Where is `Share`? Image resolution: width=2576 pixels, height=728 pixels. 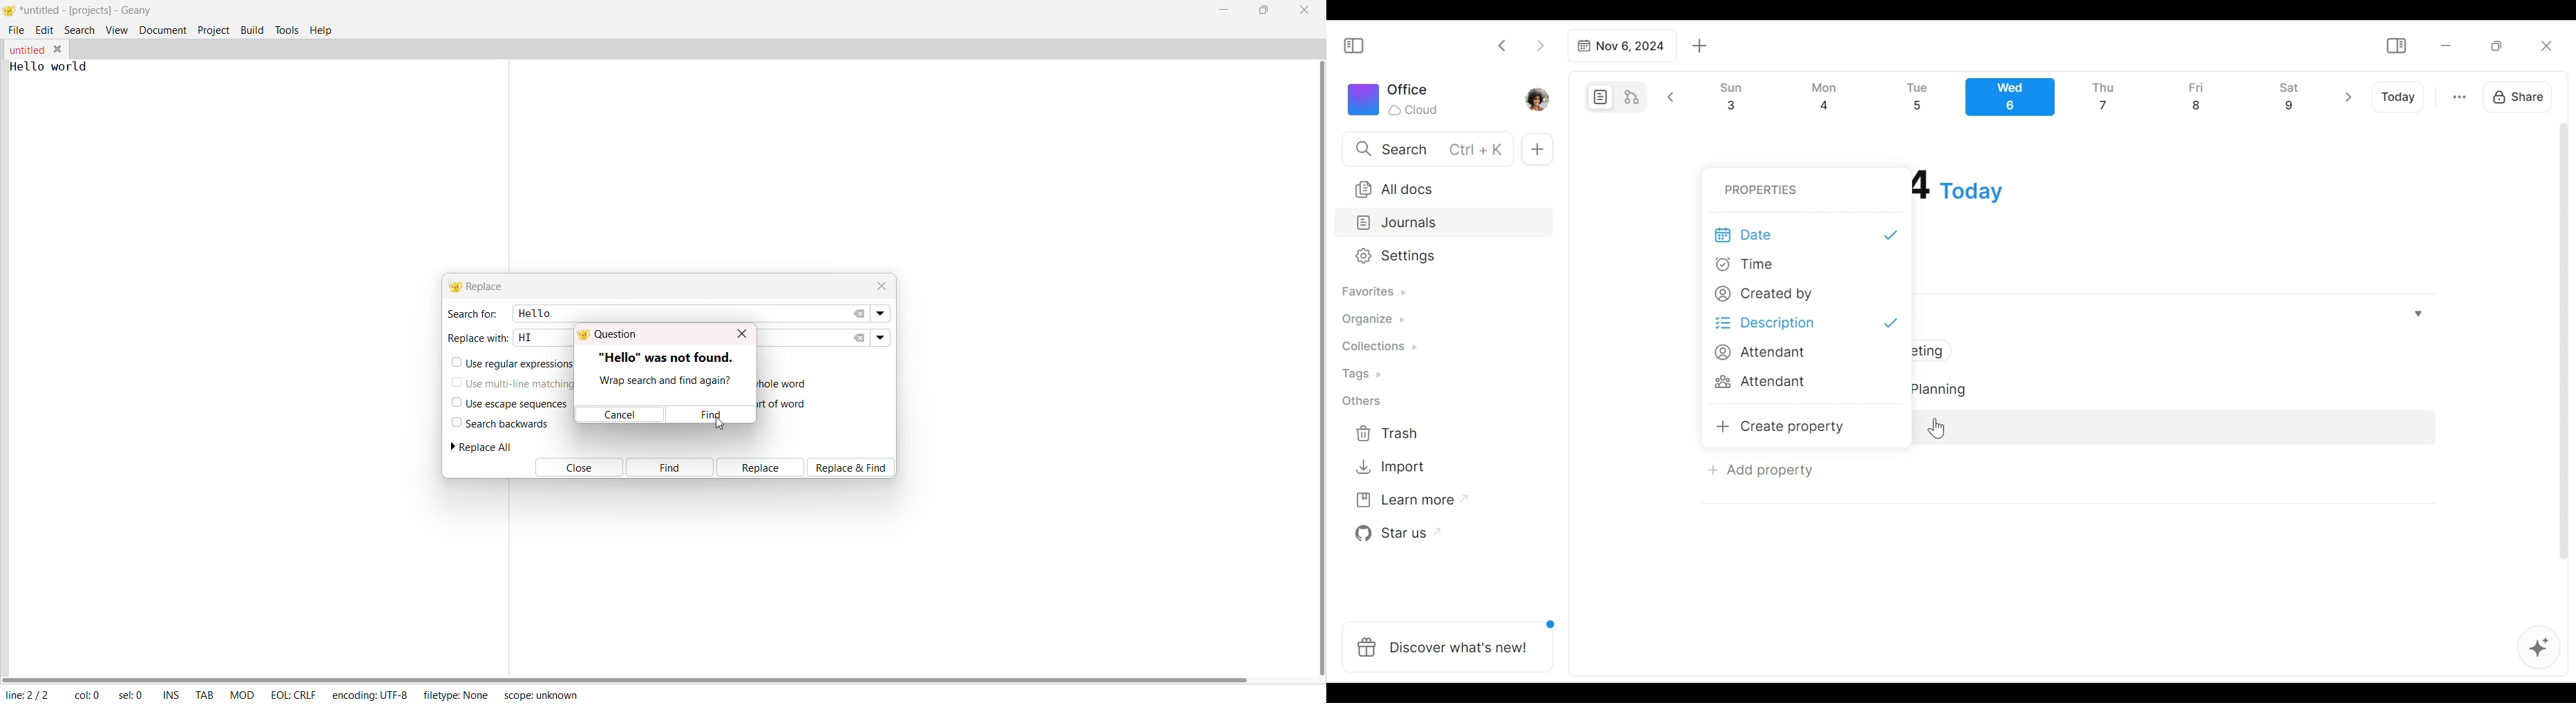 Share is located at coordinates (2522, 95).